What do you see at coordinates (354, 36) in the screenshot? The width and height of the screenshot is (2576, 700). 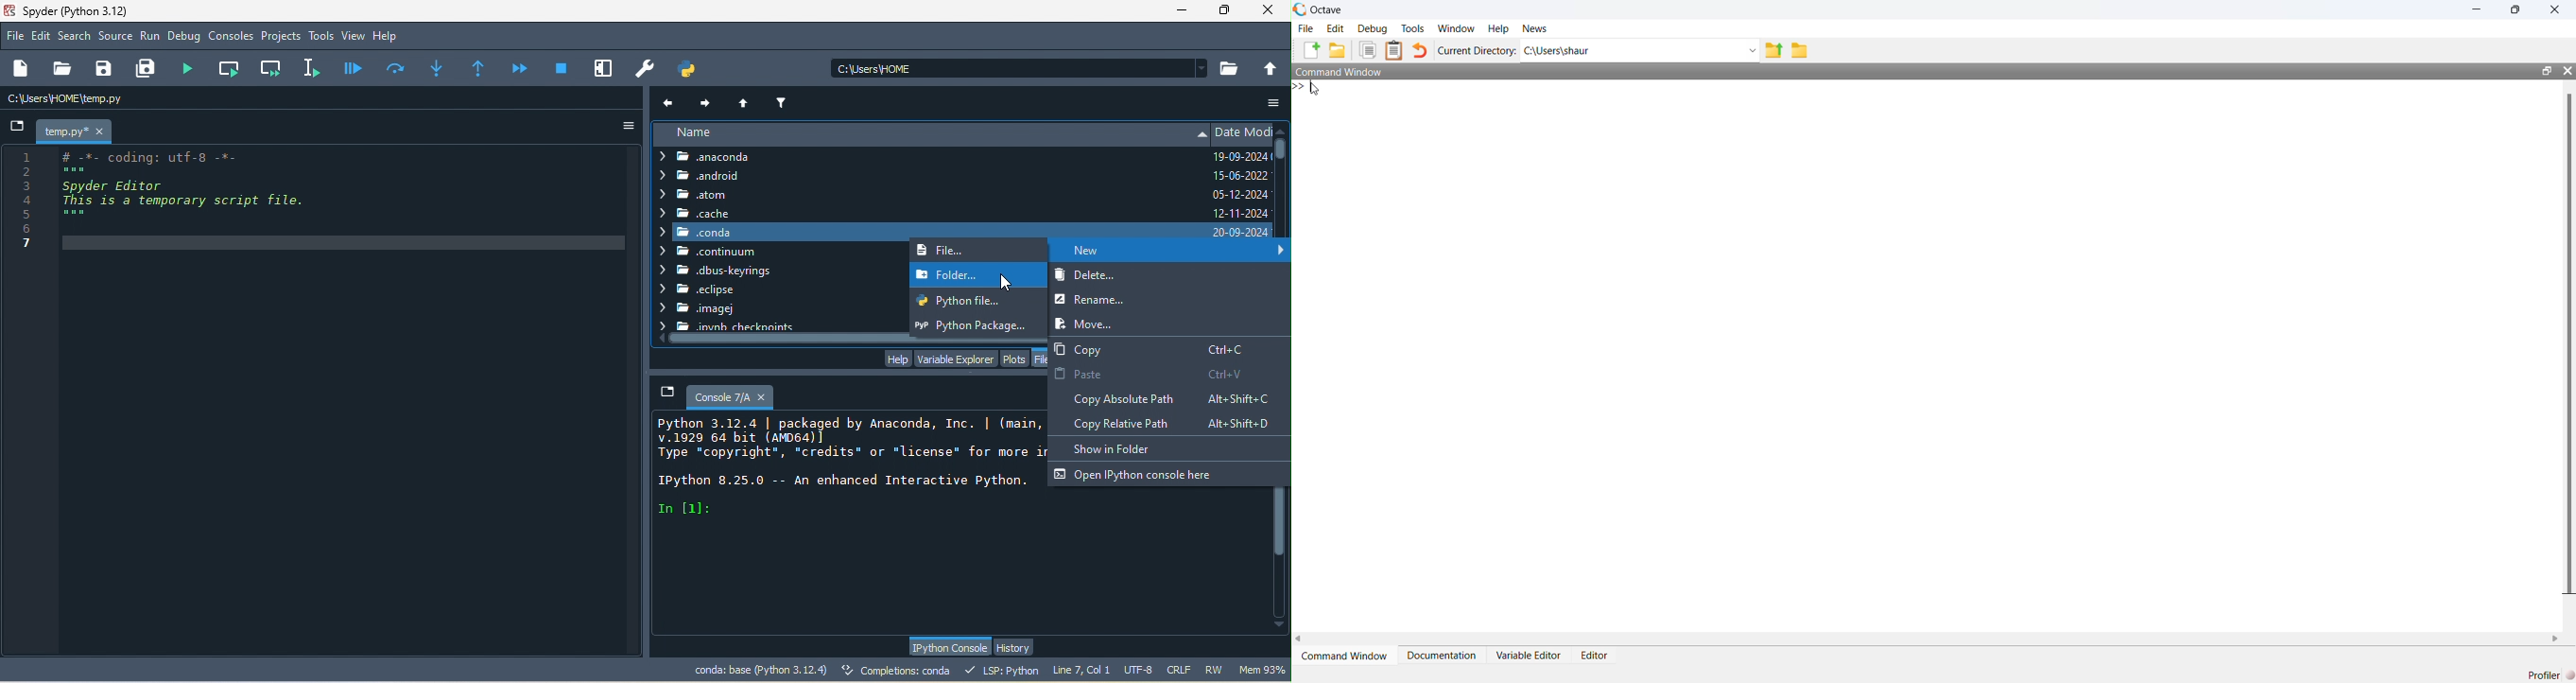 I see `view` at bounding box center [354, 36].